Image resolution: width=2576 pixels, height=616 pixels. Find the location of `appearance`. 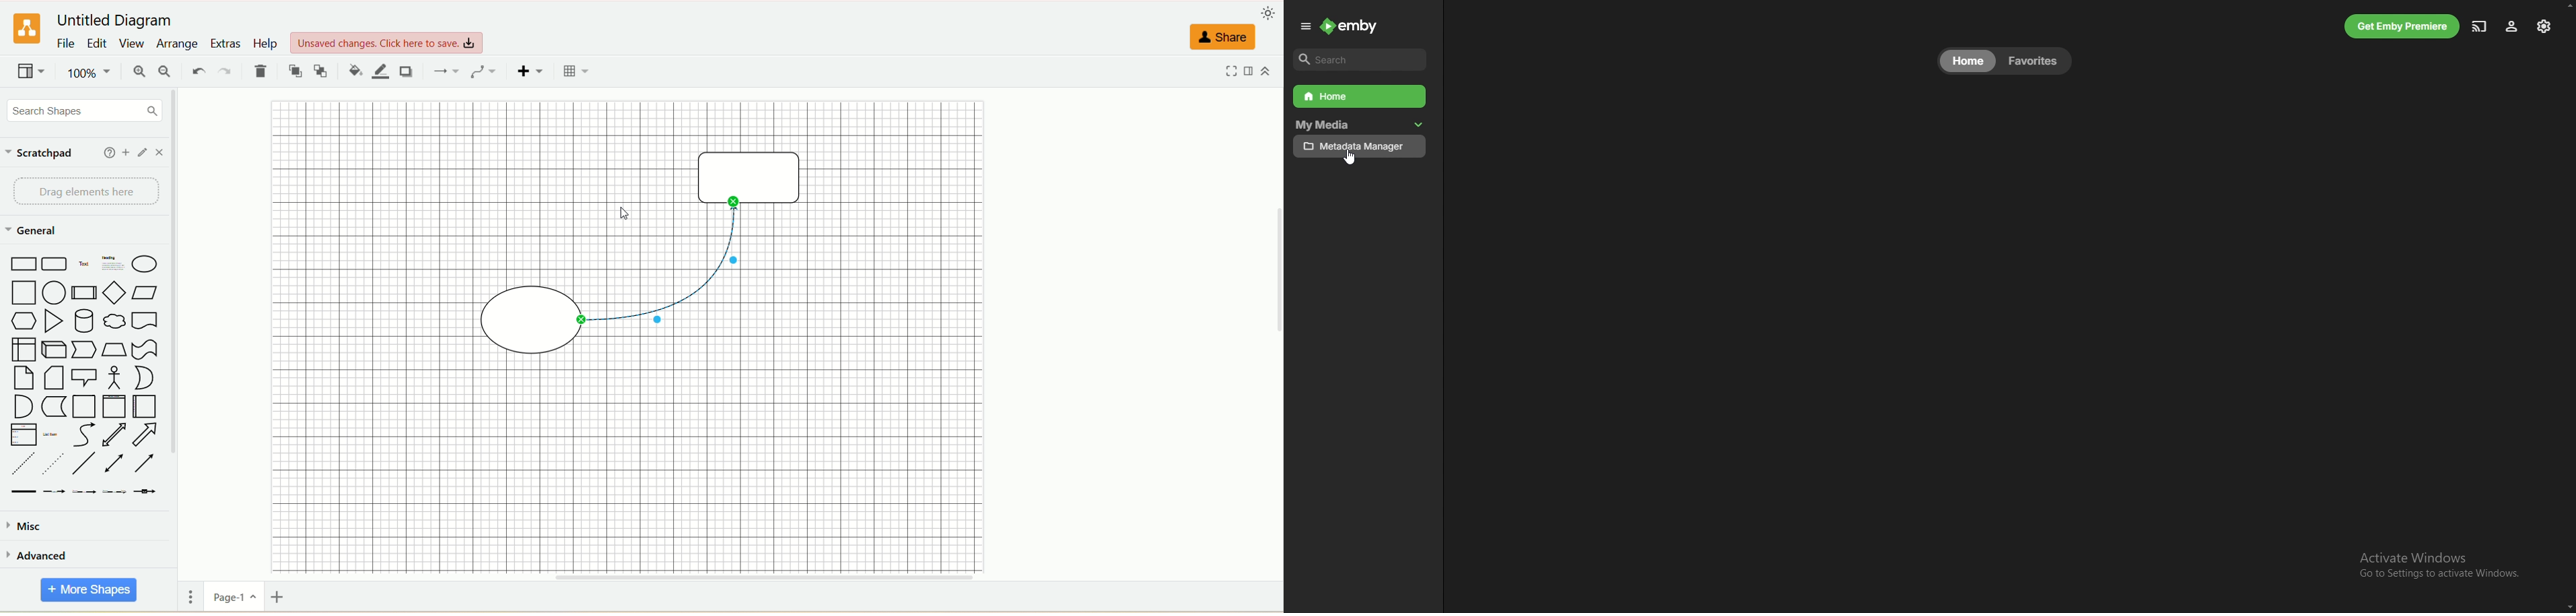

appearance is located at coordinates (1269, 15).